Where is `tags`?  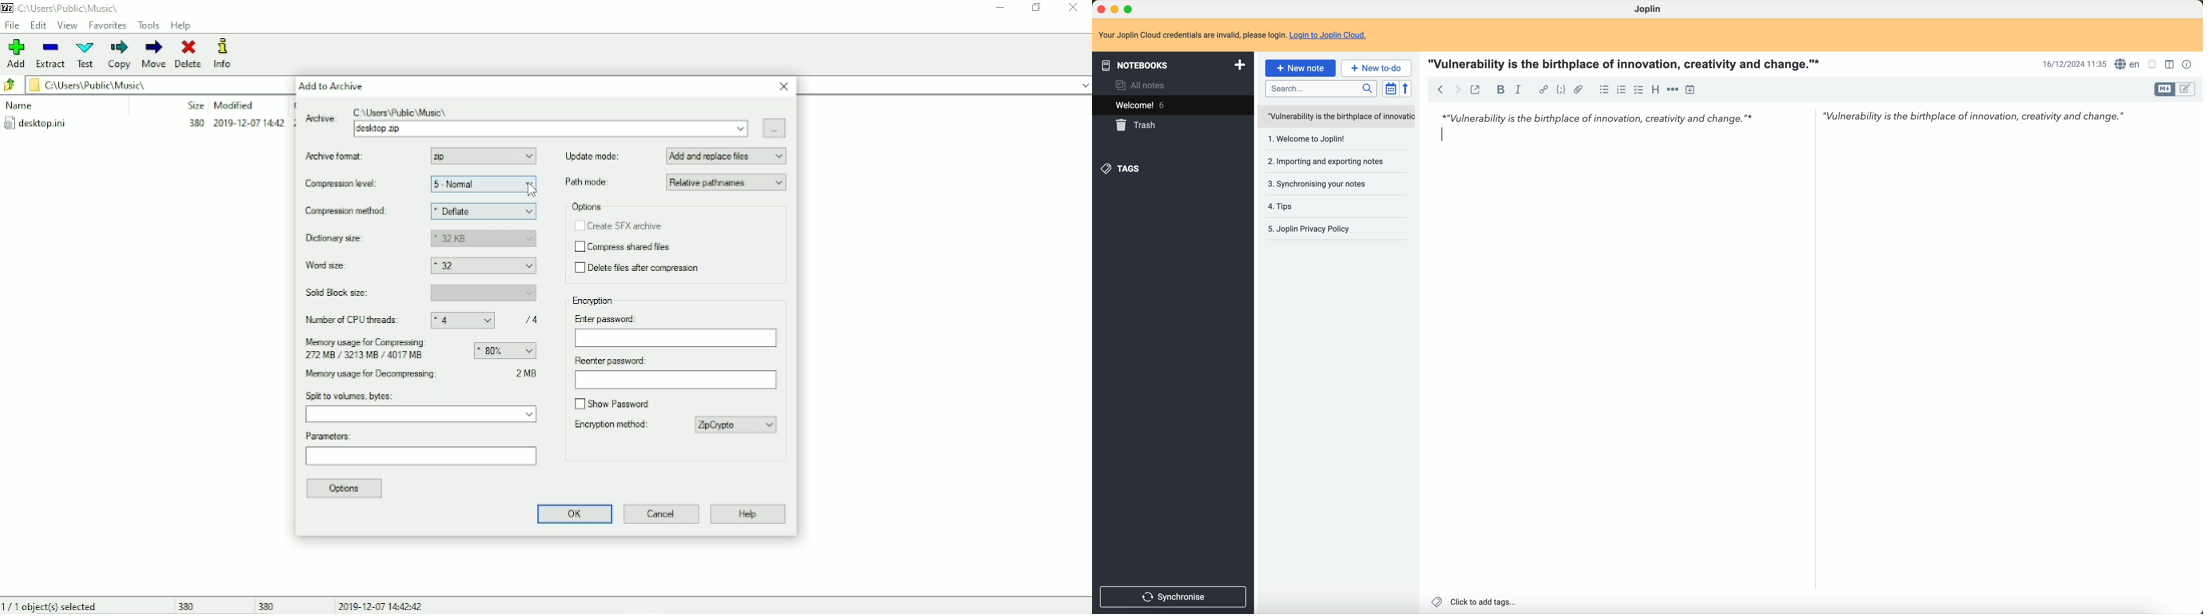 tags is located at coordinates (1124, 168).